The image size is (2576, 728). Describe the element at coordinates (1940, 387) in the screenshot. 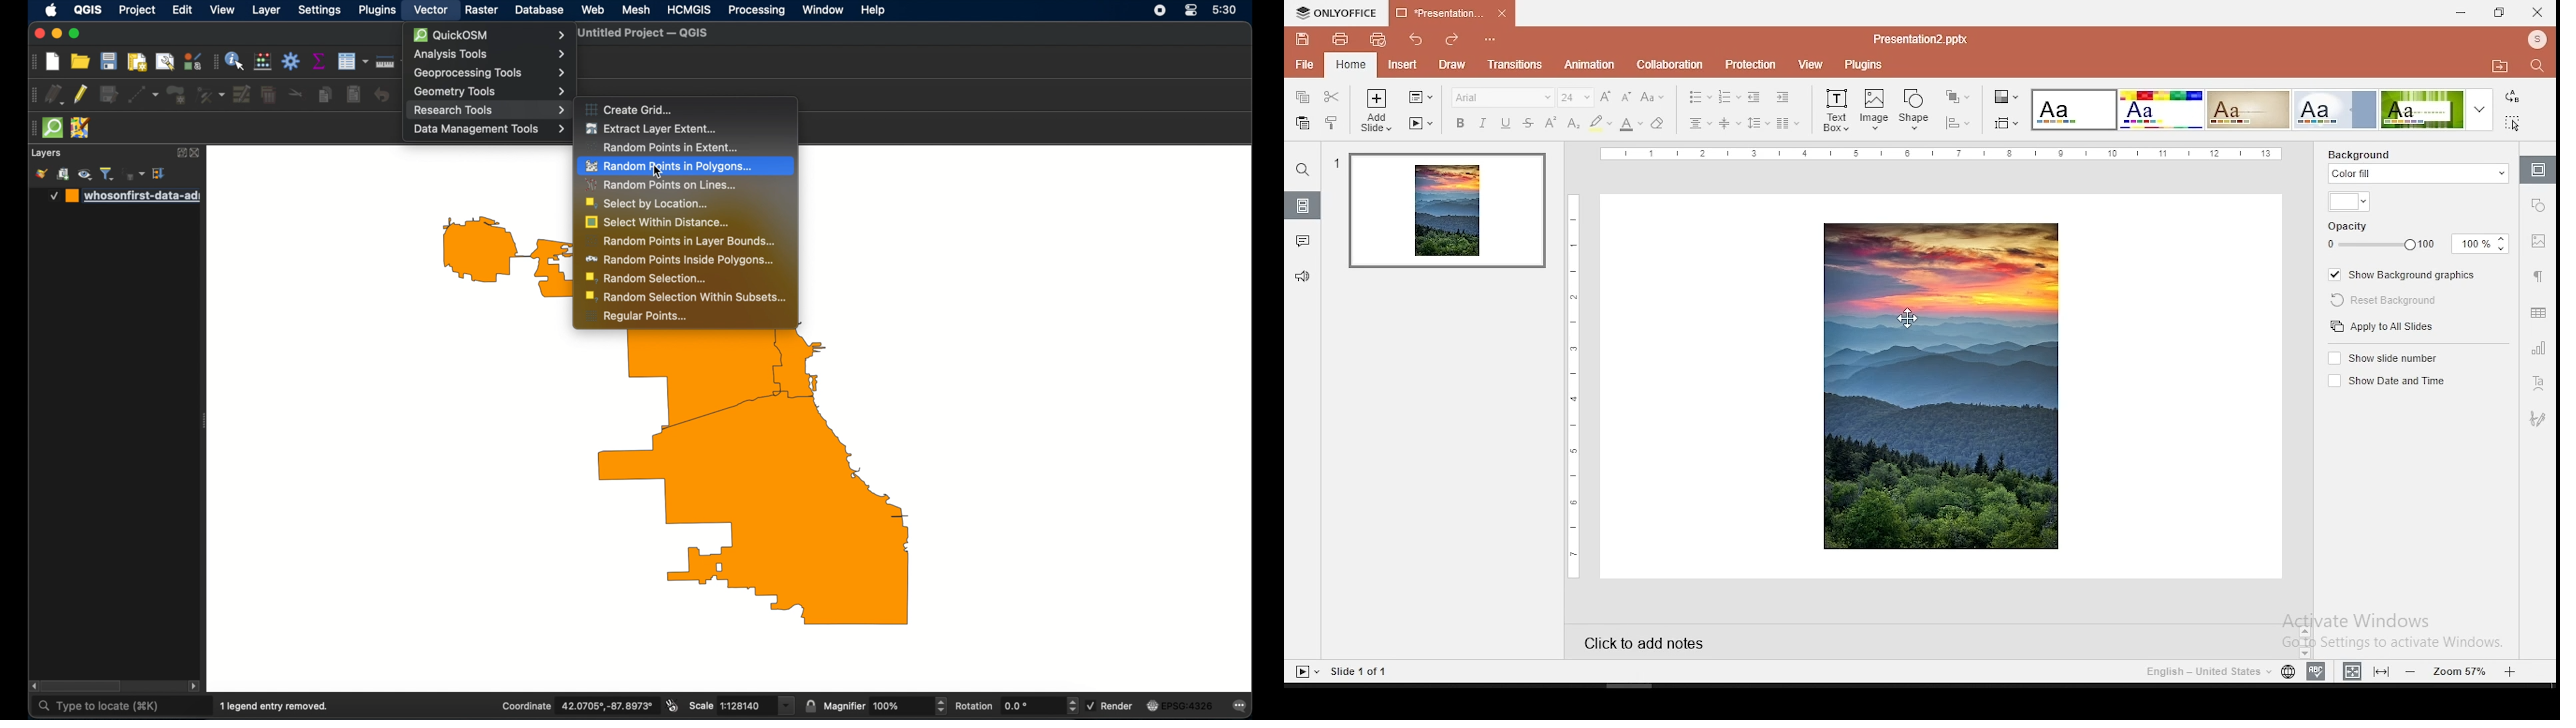

I see `imagfe` at that location.